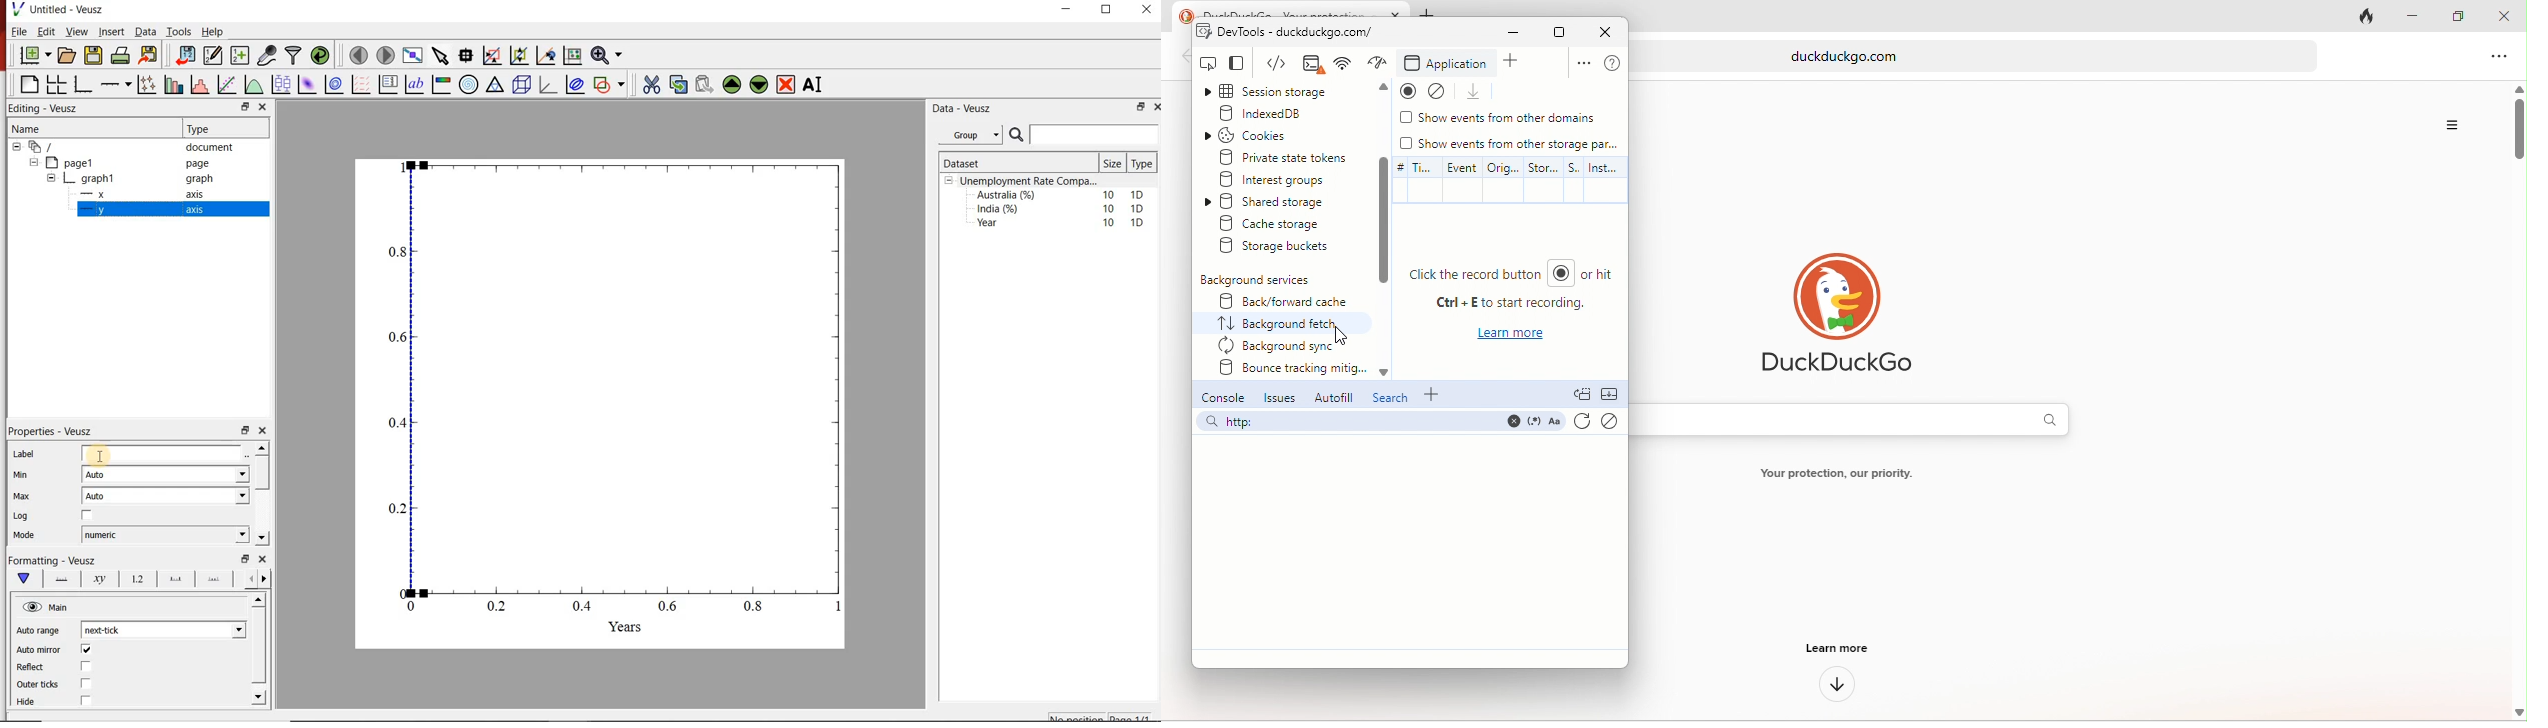 The width and height of the screenshot is (2548, 728). What do you see at coordinates (36, 55) in the screenshot?
I see `new document` at bounding box center [36, 55].